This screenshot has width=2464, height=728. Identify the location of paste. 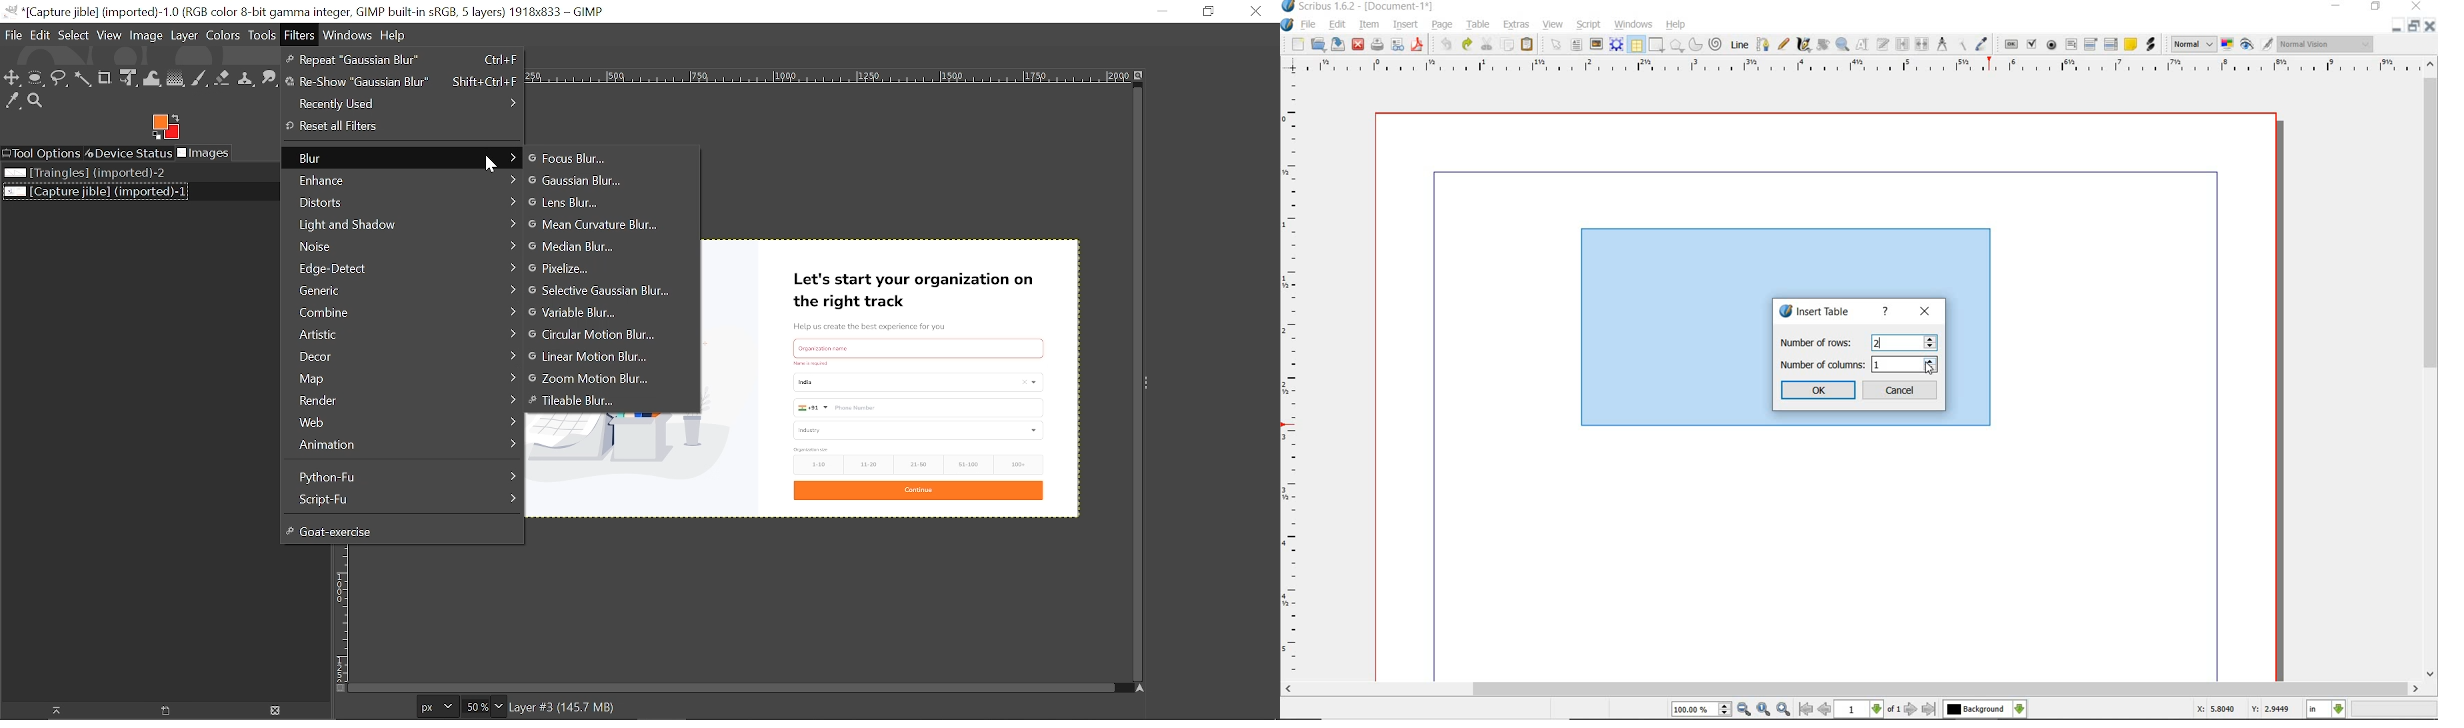
(1527, 44).